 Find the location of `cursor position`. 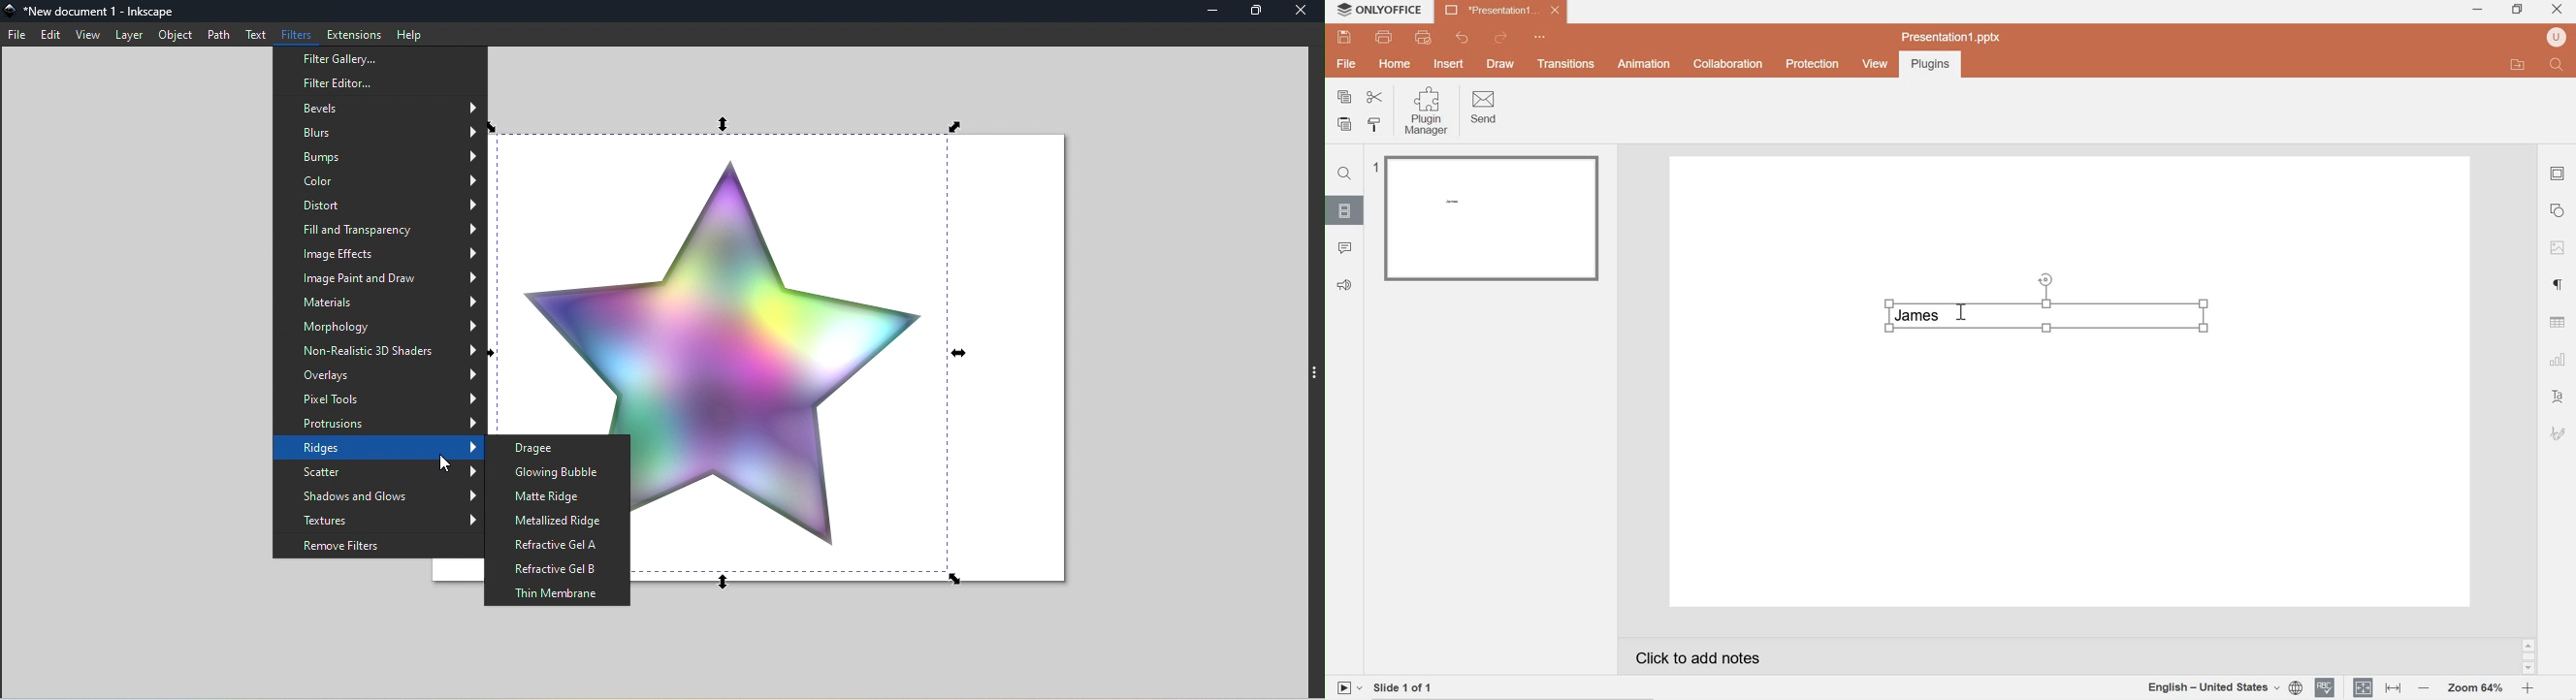

cursor position is located at coordinates (1962, 313).